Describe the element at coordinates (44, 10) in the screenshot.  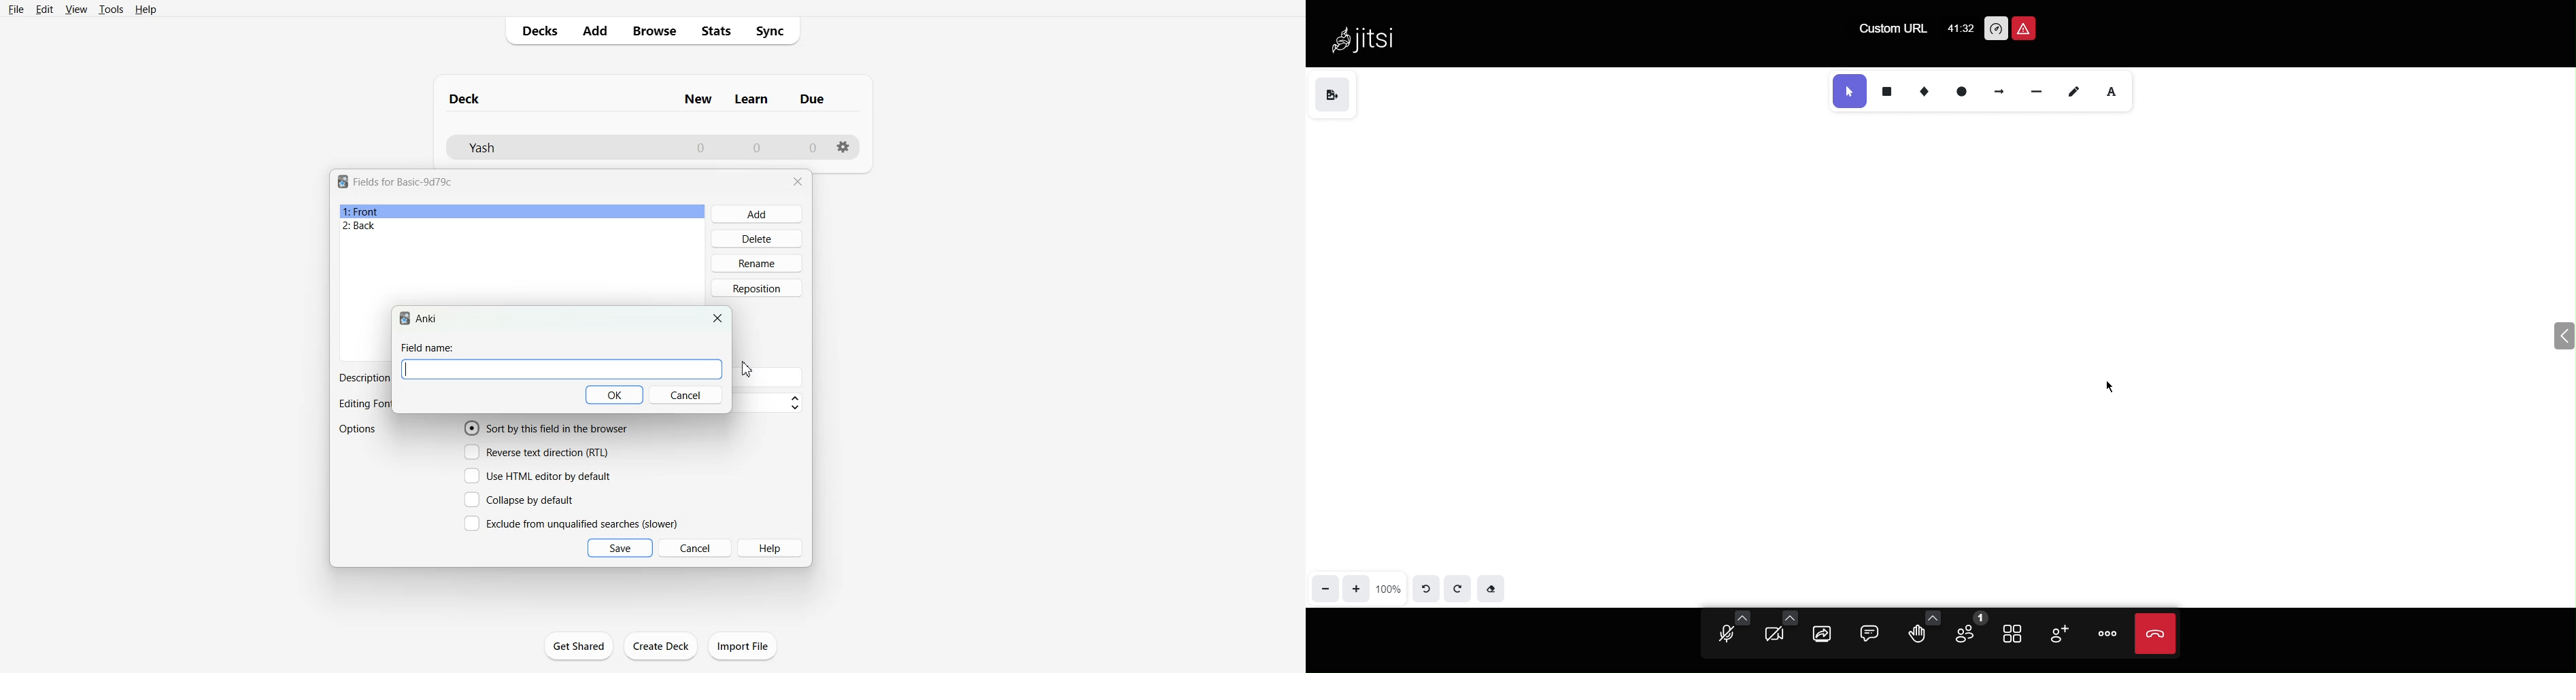
I see `Edit` at that location.